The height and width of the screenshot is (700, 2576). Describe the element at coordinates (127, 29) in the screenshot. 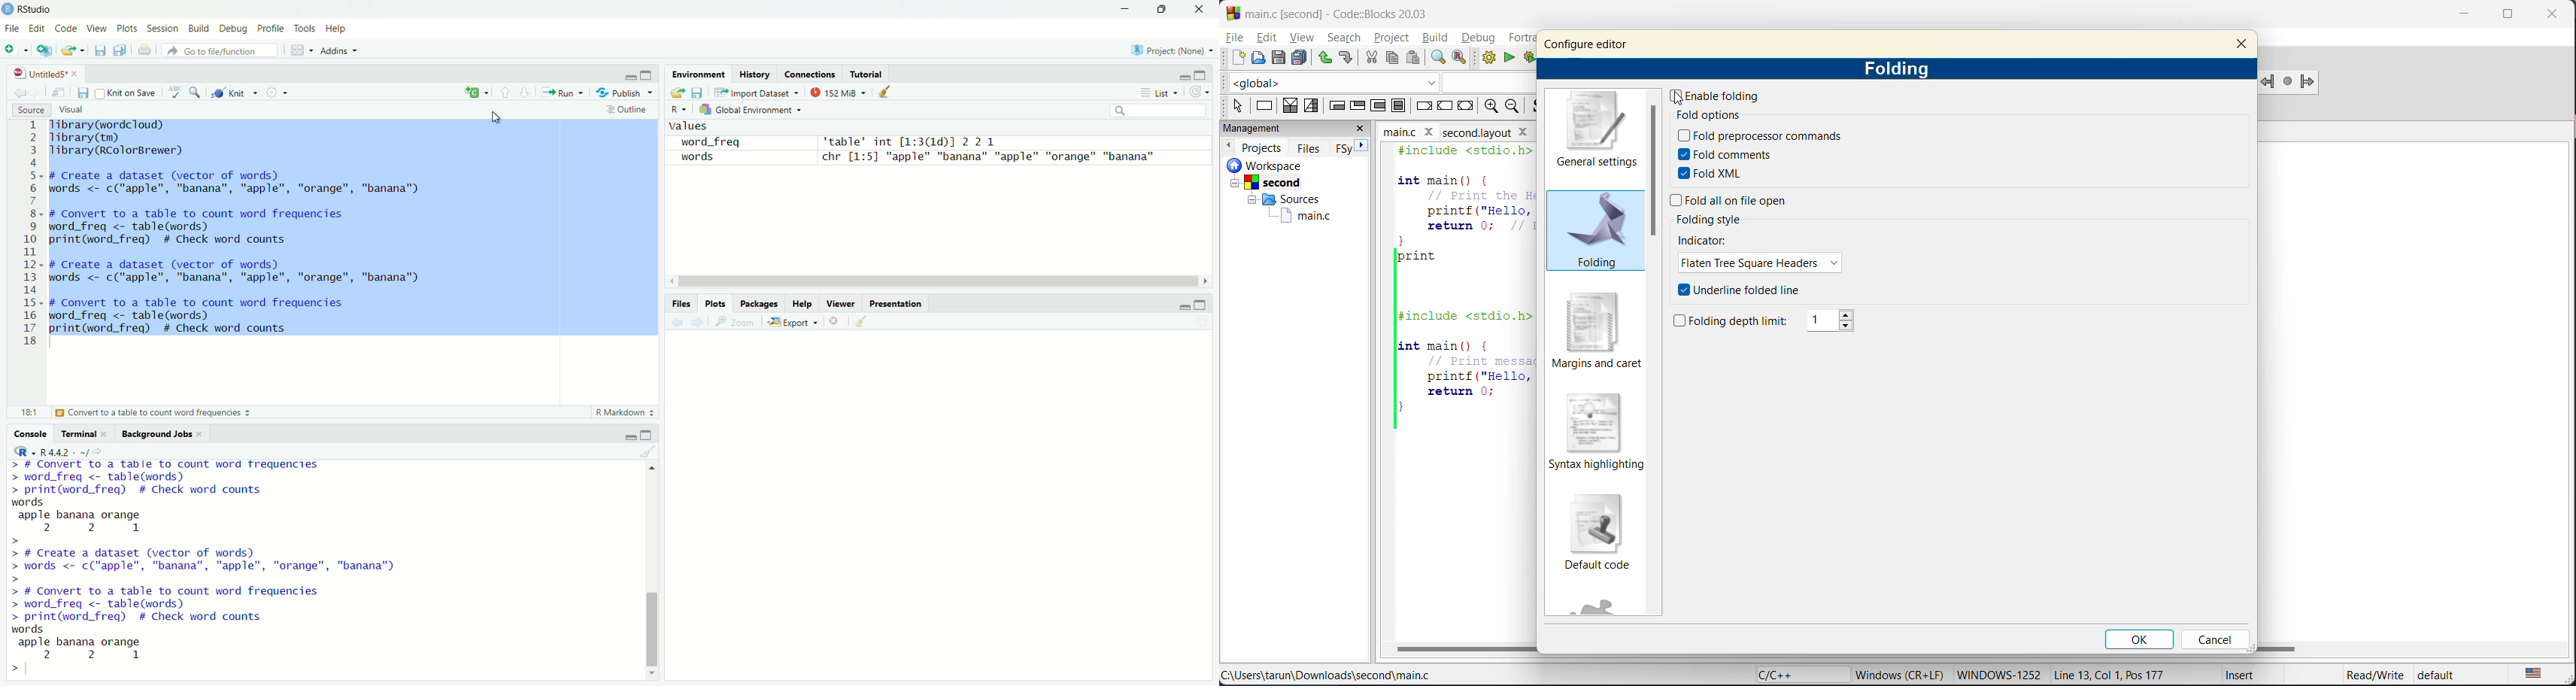

I see `Plots` at that location.